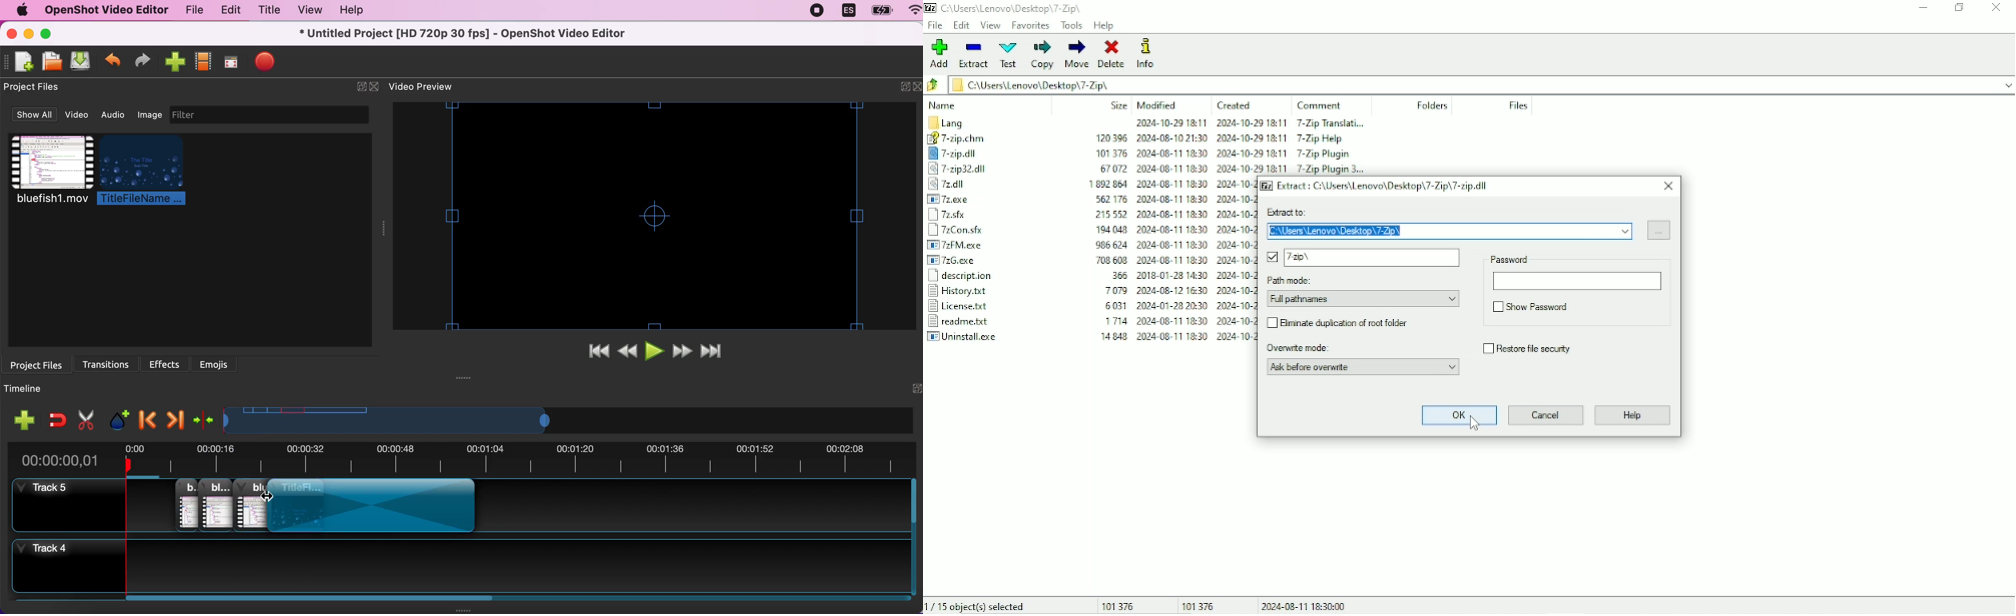  What do you see at coordinates (271, 506) in the screenshot?
I see `cursor on track 5` at bounding box center [271, 506].